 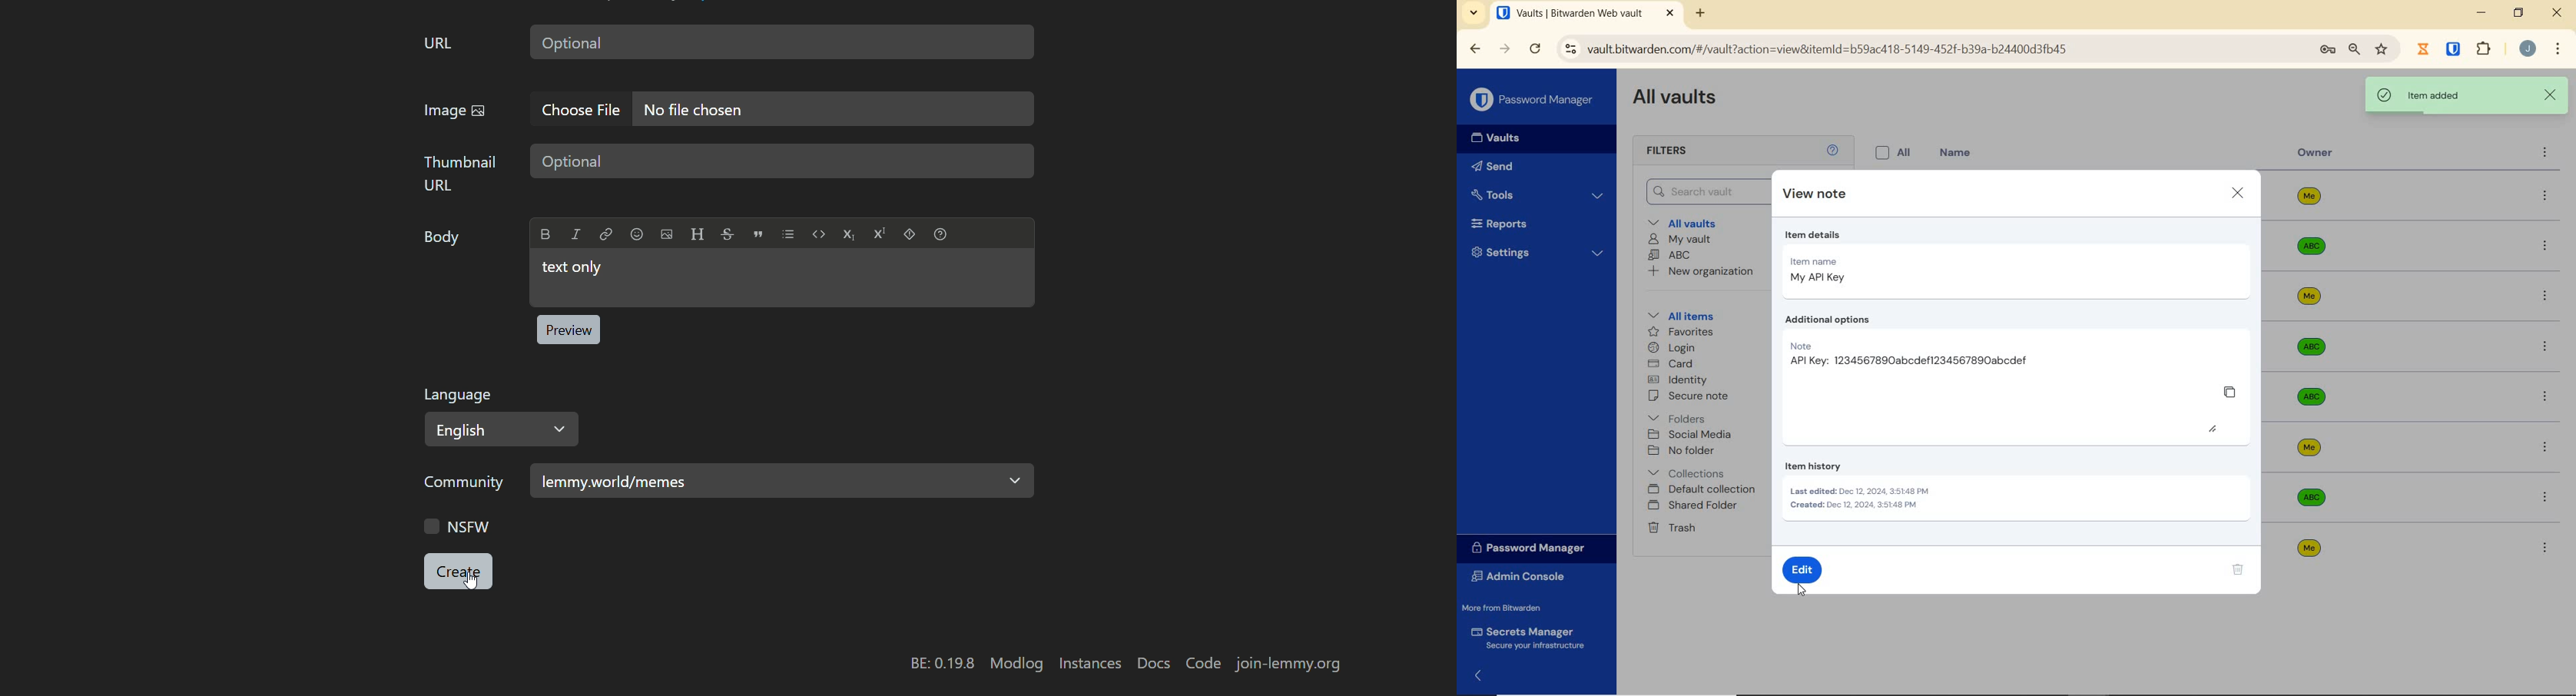 I want to click on address bar, so click(x=1929, y=49).